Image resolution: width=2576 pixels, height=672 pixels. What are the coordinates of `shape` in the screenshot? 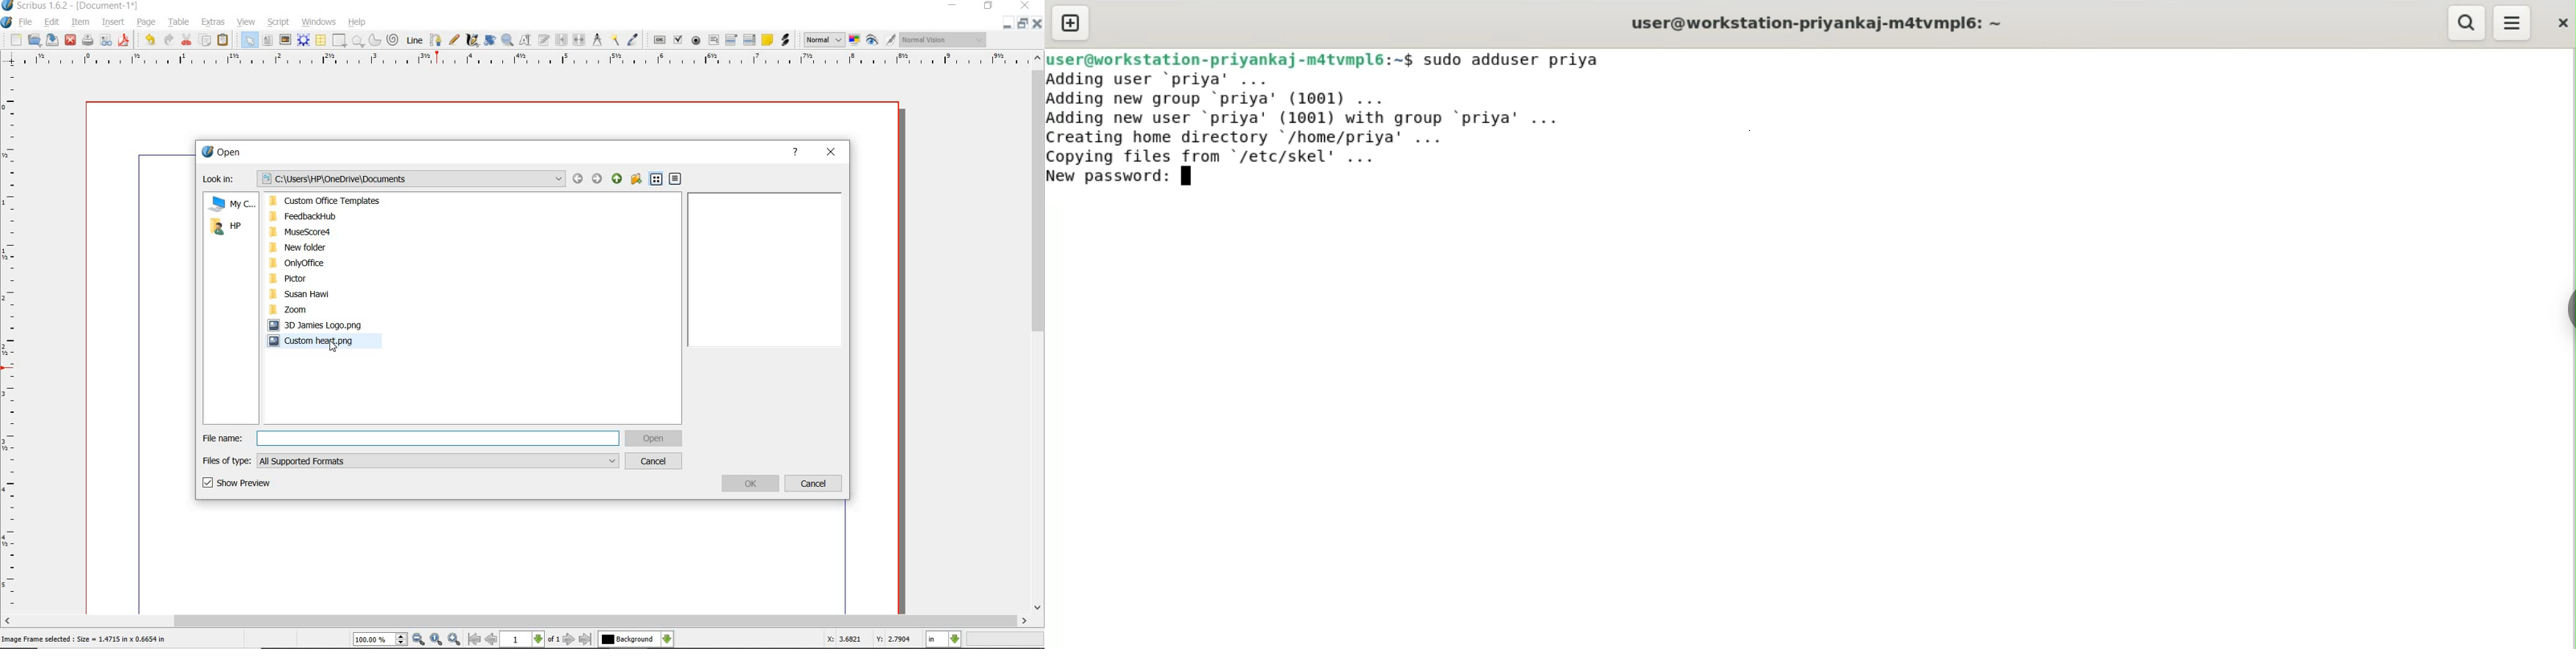 It's located at (338, 41).